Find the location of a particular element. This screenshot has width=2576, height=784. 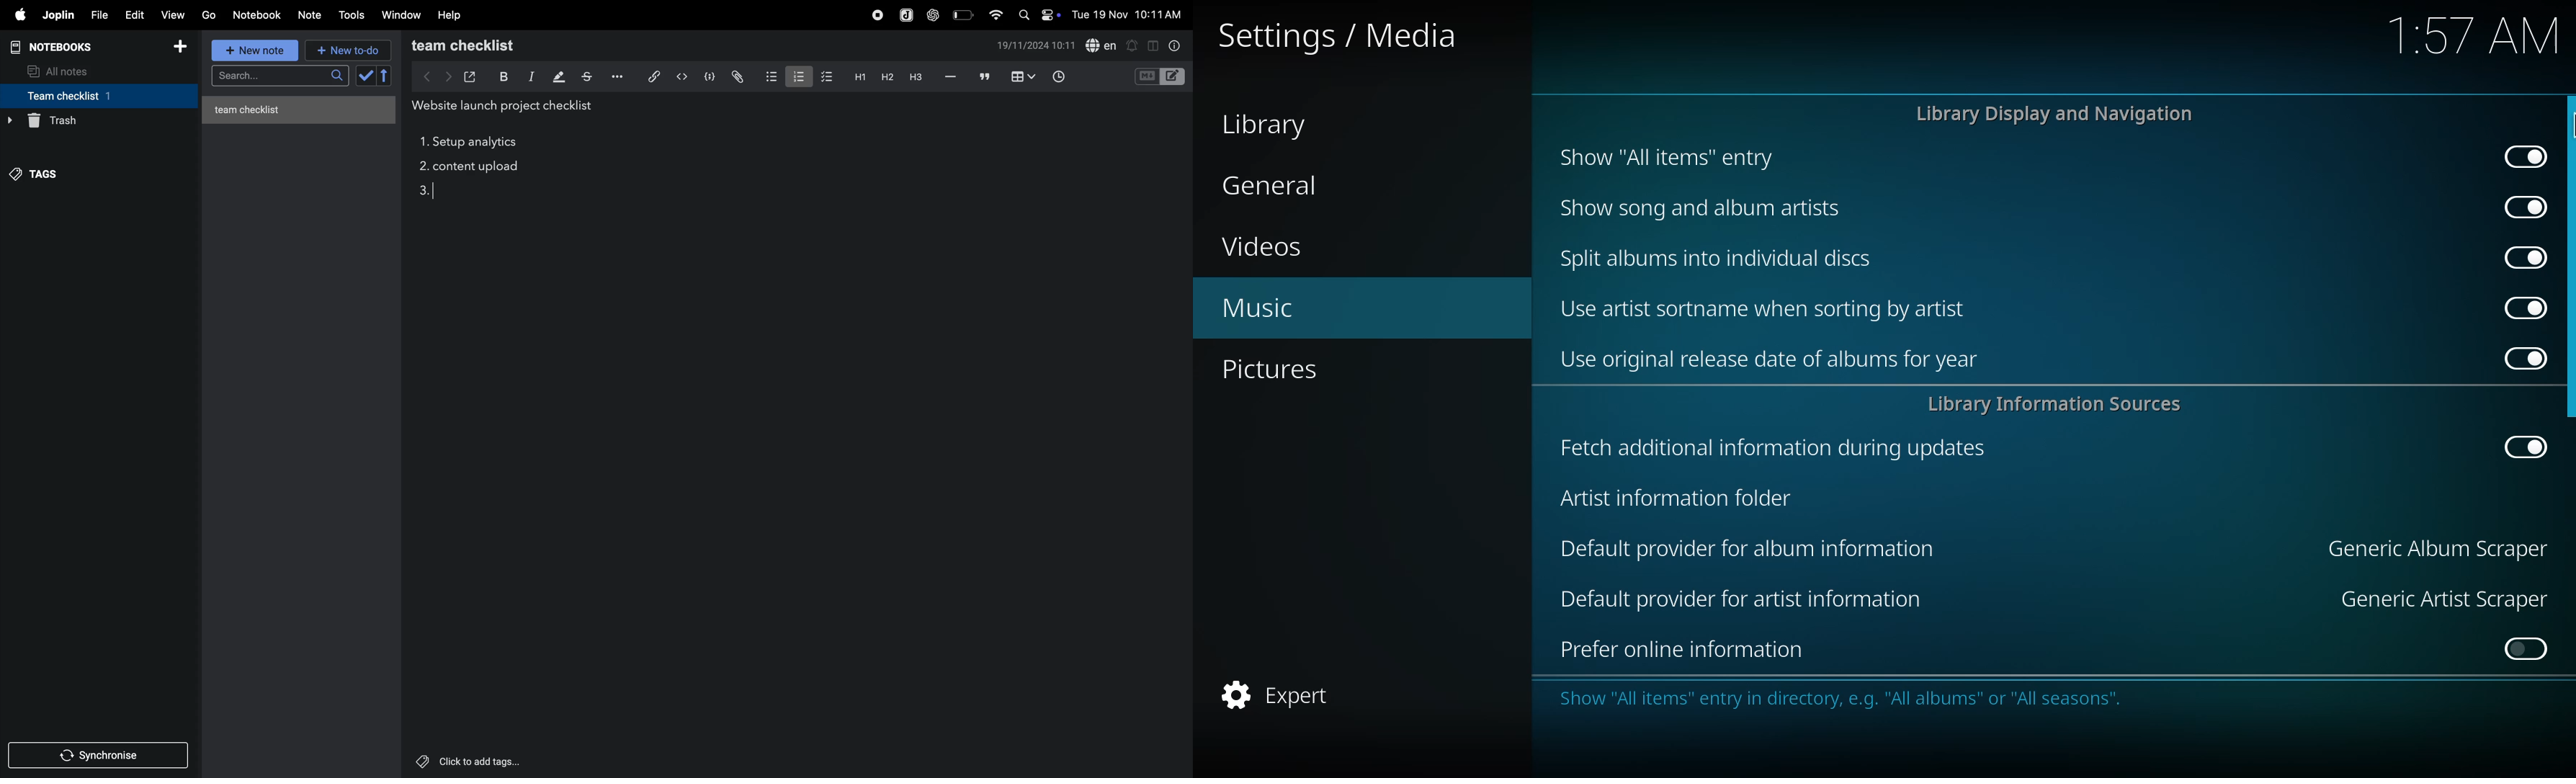

joplin is located at coordinates (903, 13).